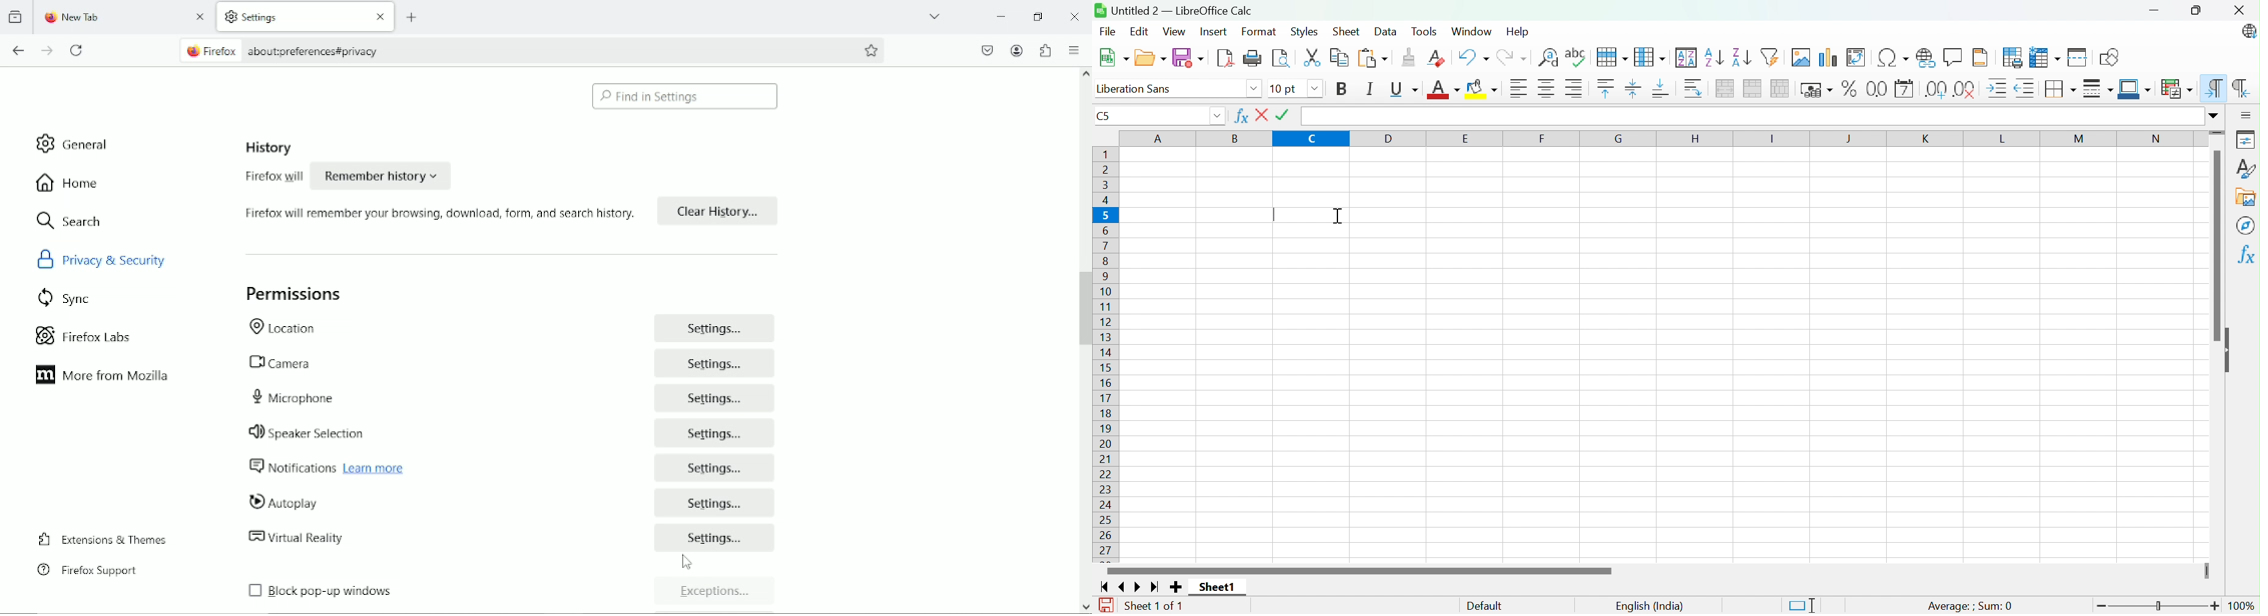 This screenshot has height=616, width=2268. I want to click on go back, so click(19, 50).